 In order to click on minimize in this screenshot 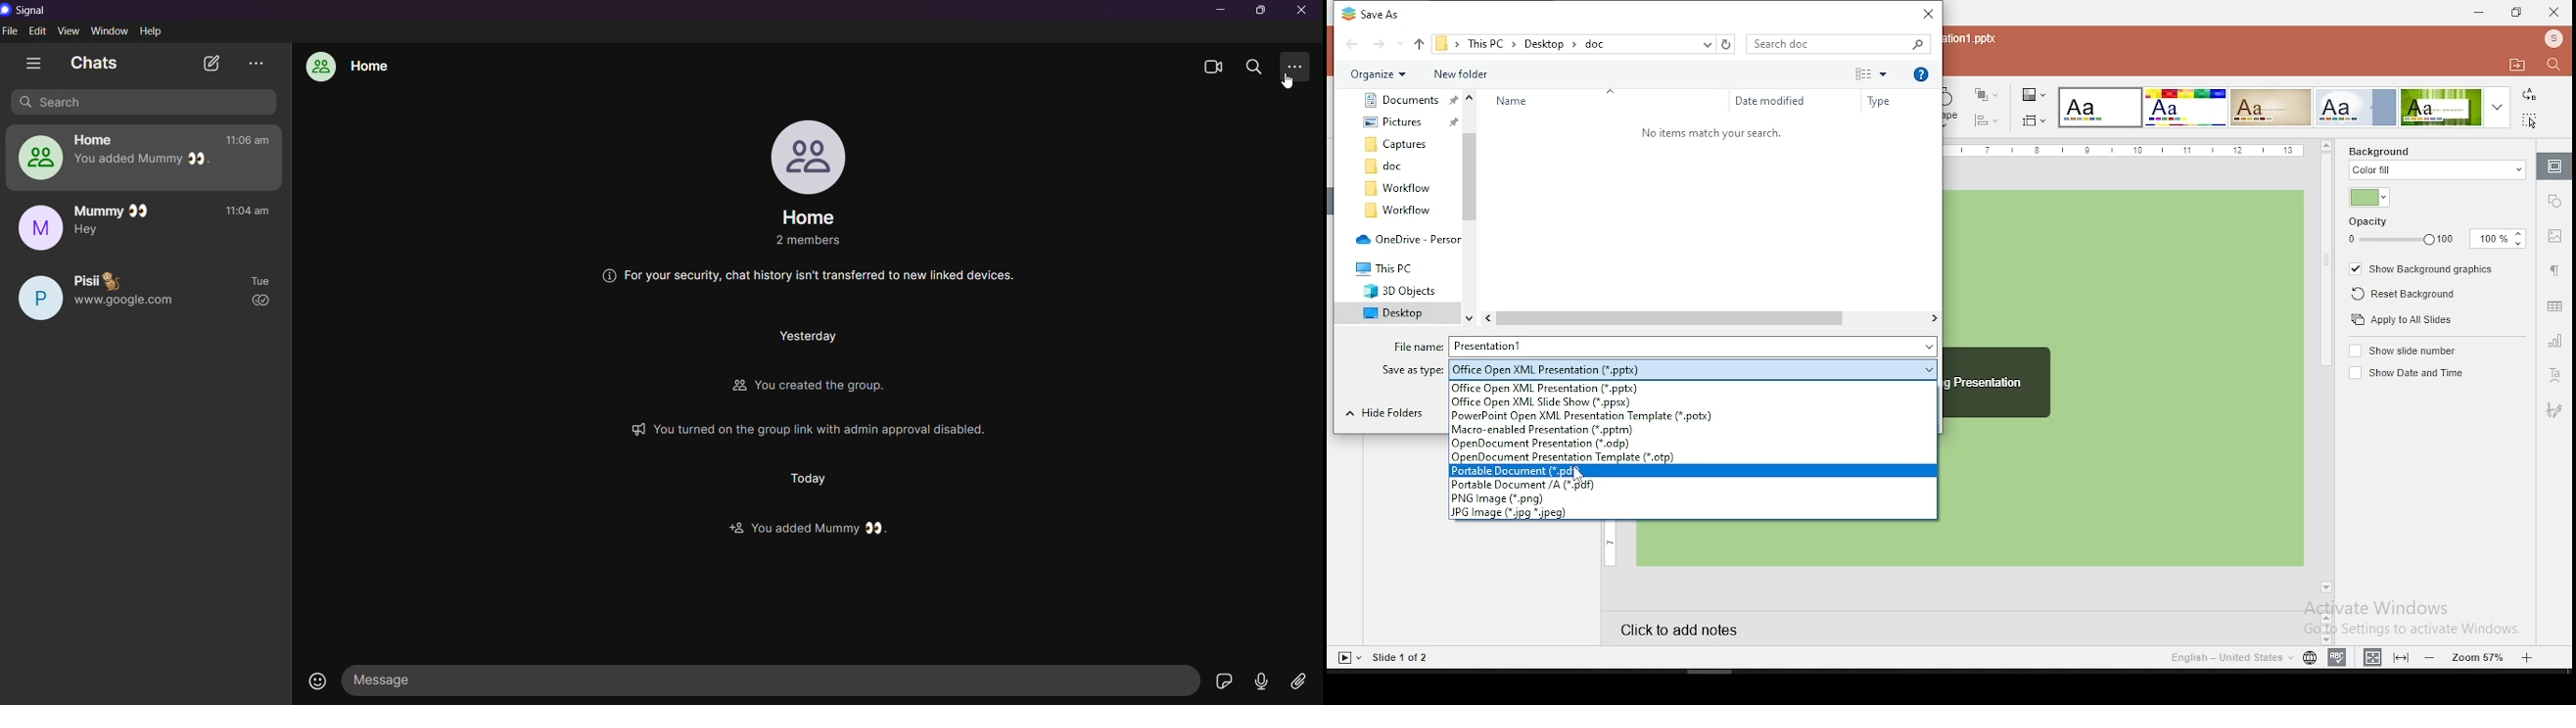, I will do `click(2476, 12)`.